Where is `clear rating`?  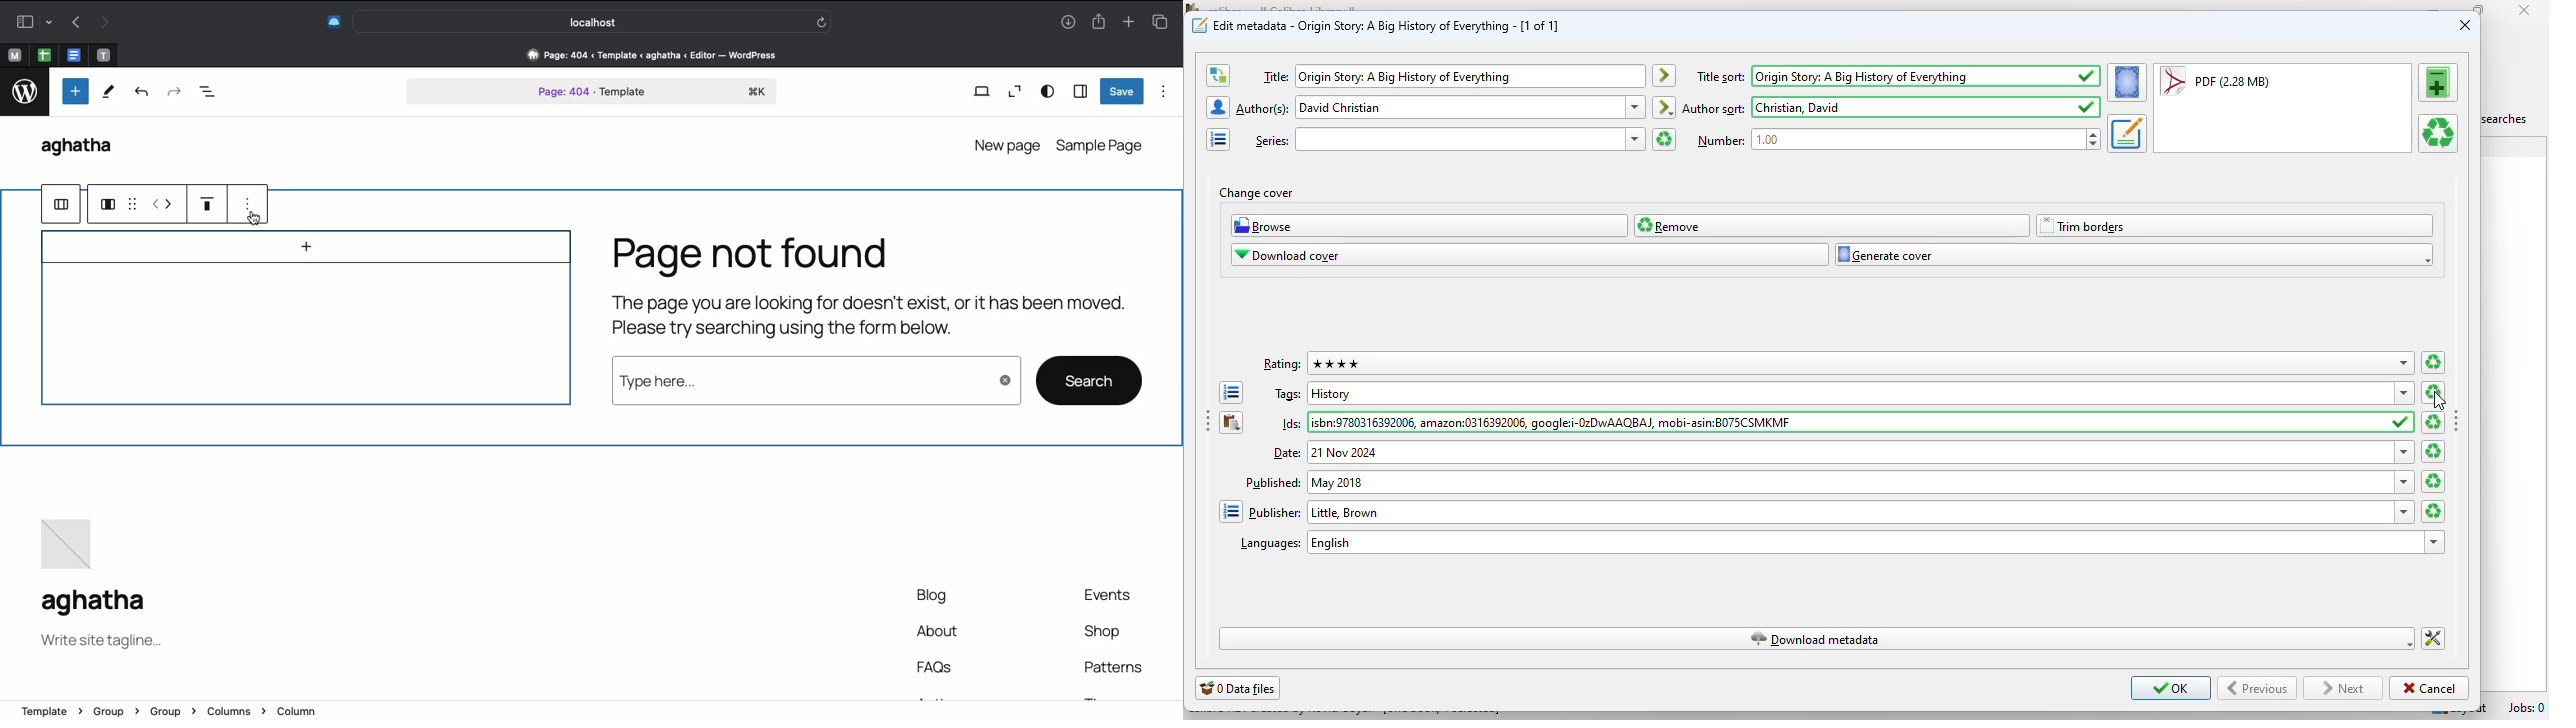
clear rating is located at coordinates (2433, 362).